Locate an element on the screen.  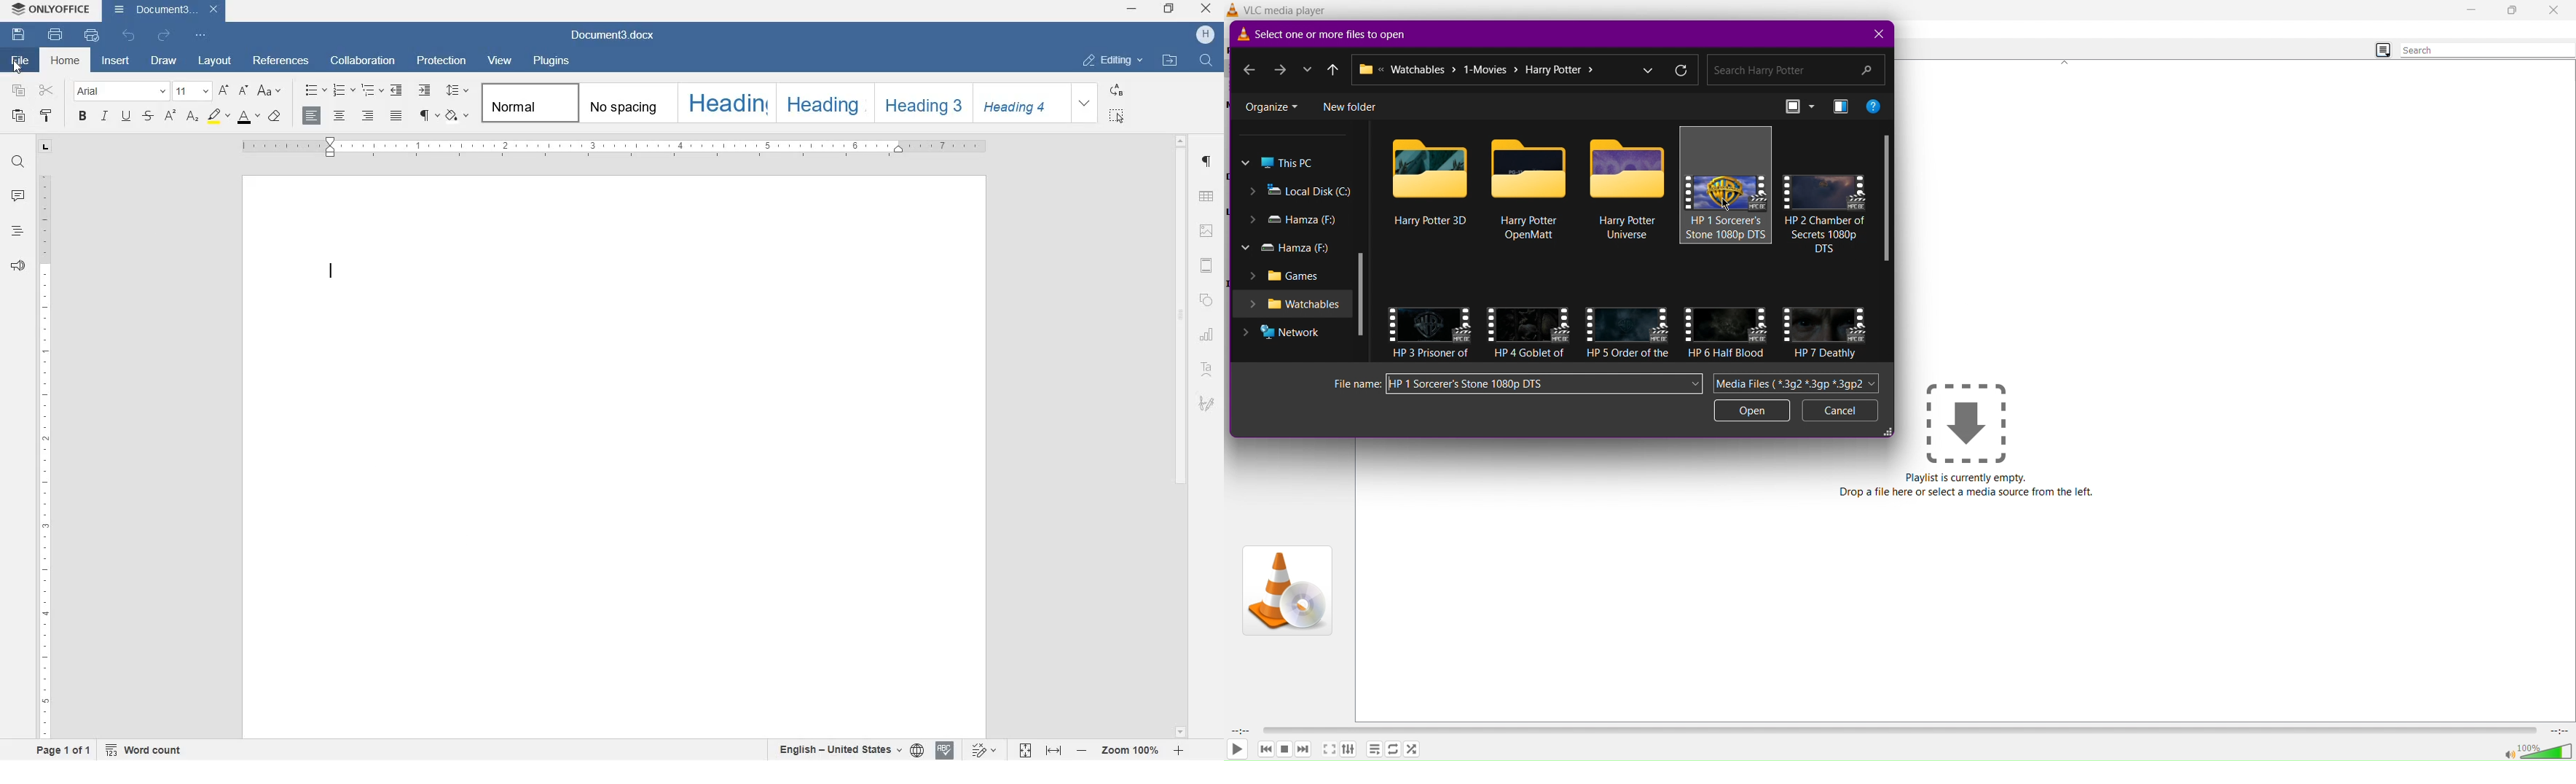
document3.docx is located at coordinates (619, 32).